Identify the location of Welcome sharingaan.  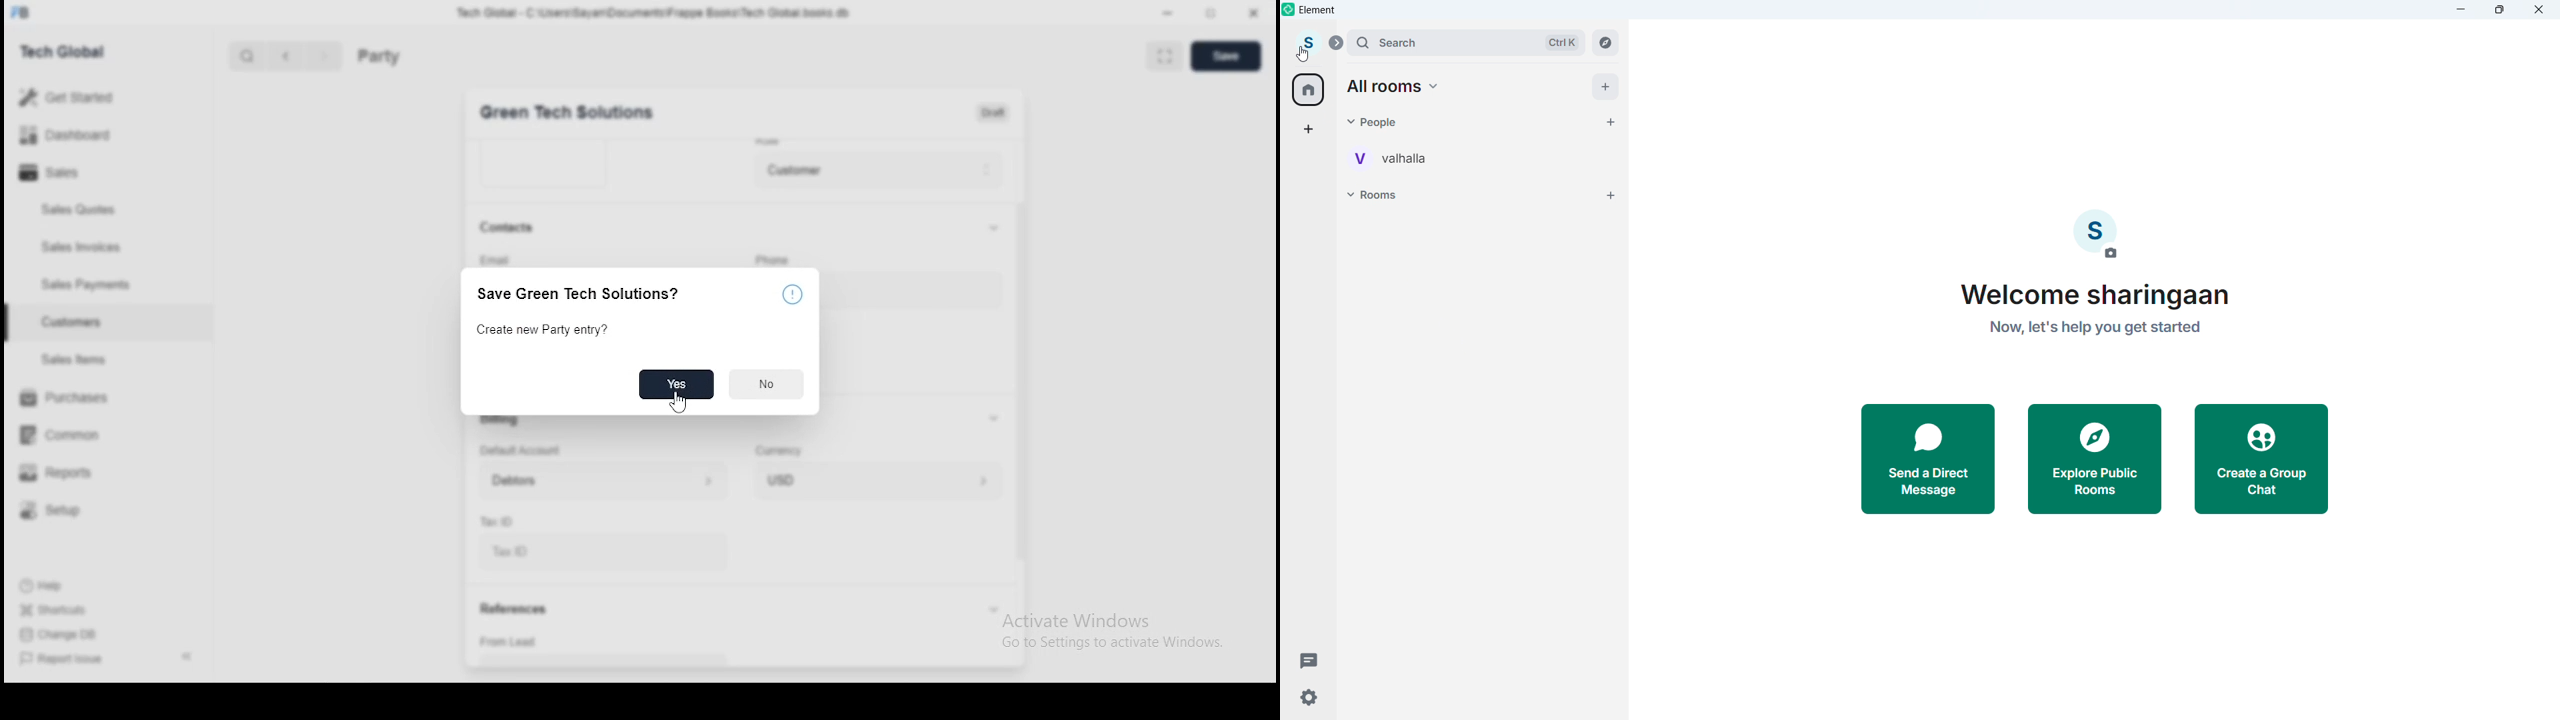
(2092, 296).